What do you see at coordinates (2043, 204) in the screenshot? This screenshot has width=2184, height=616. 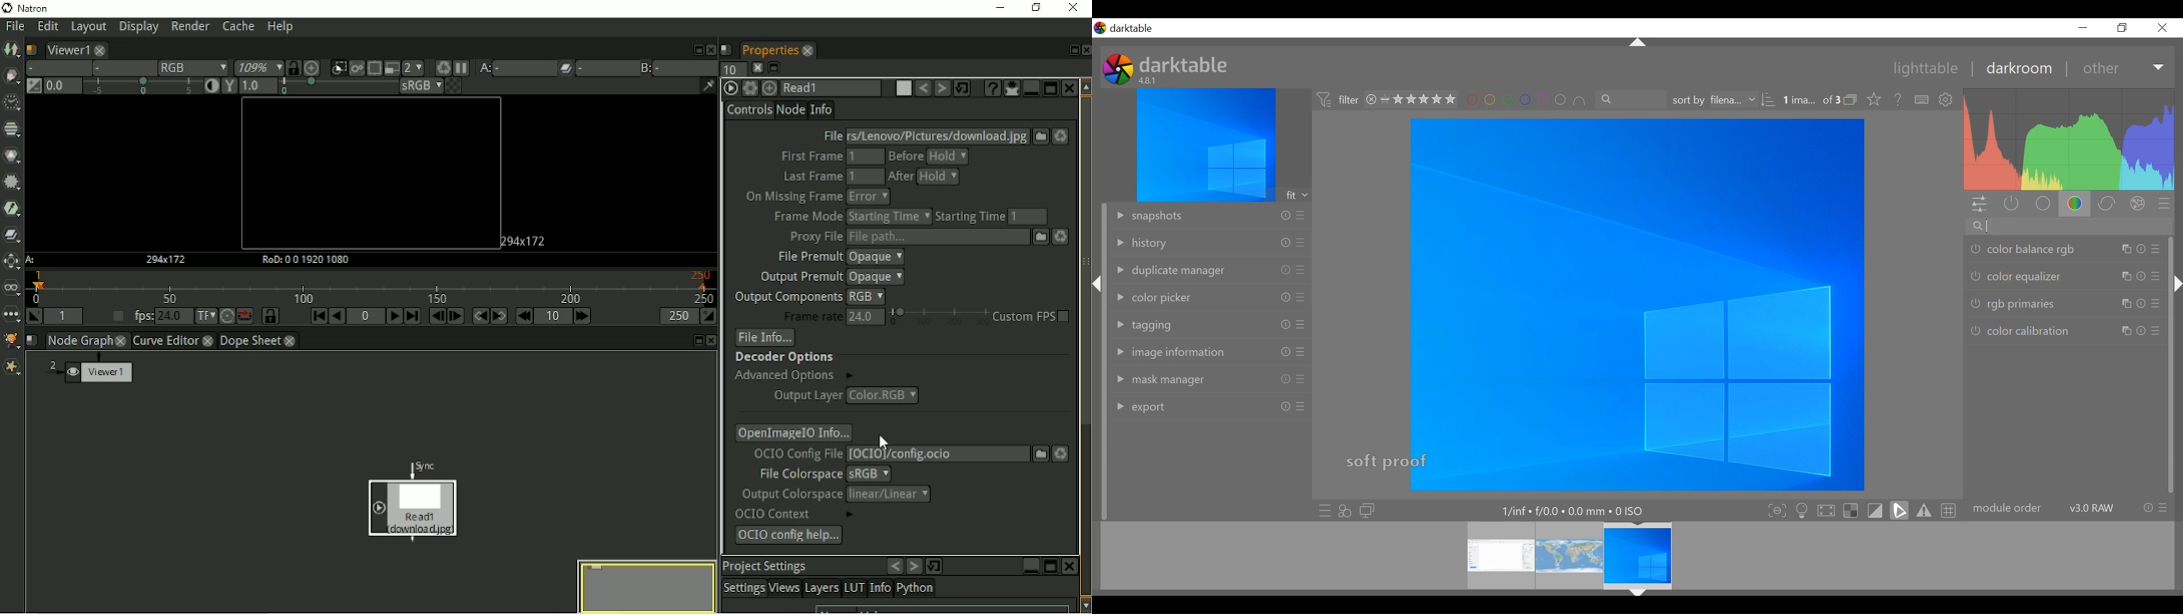 I see `base` at bounding box center [2043, 204].